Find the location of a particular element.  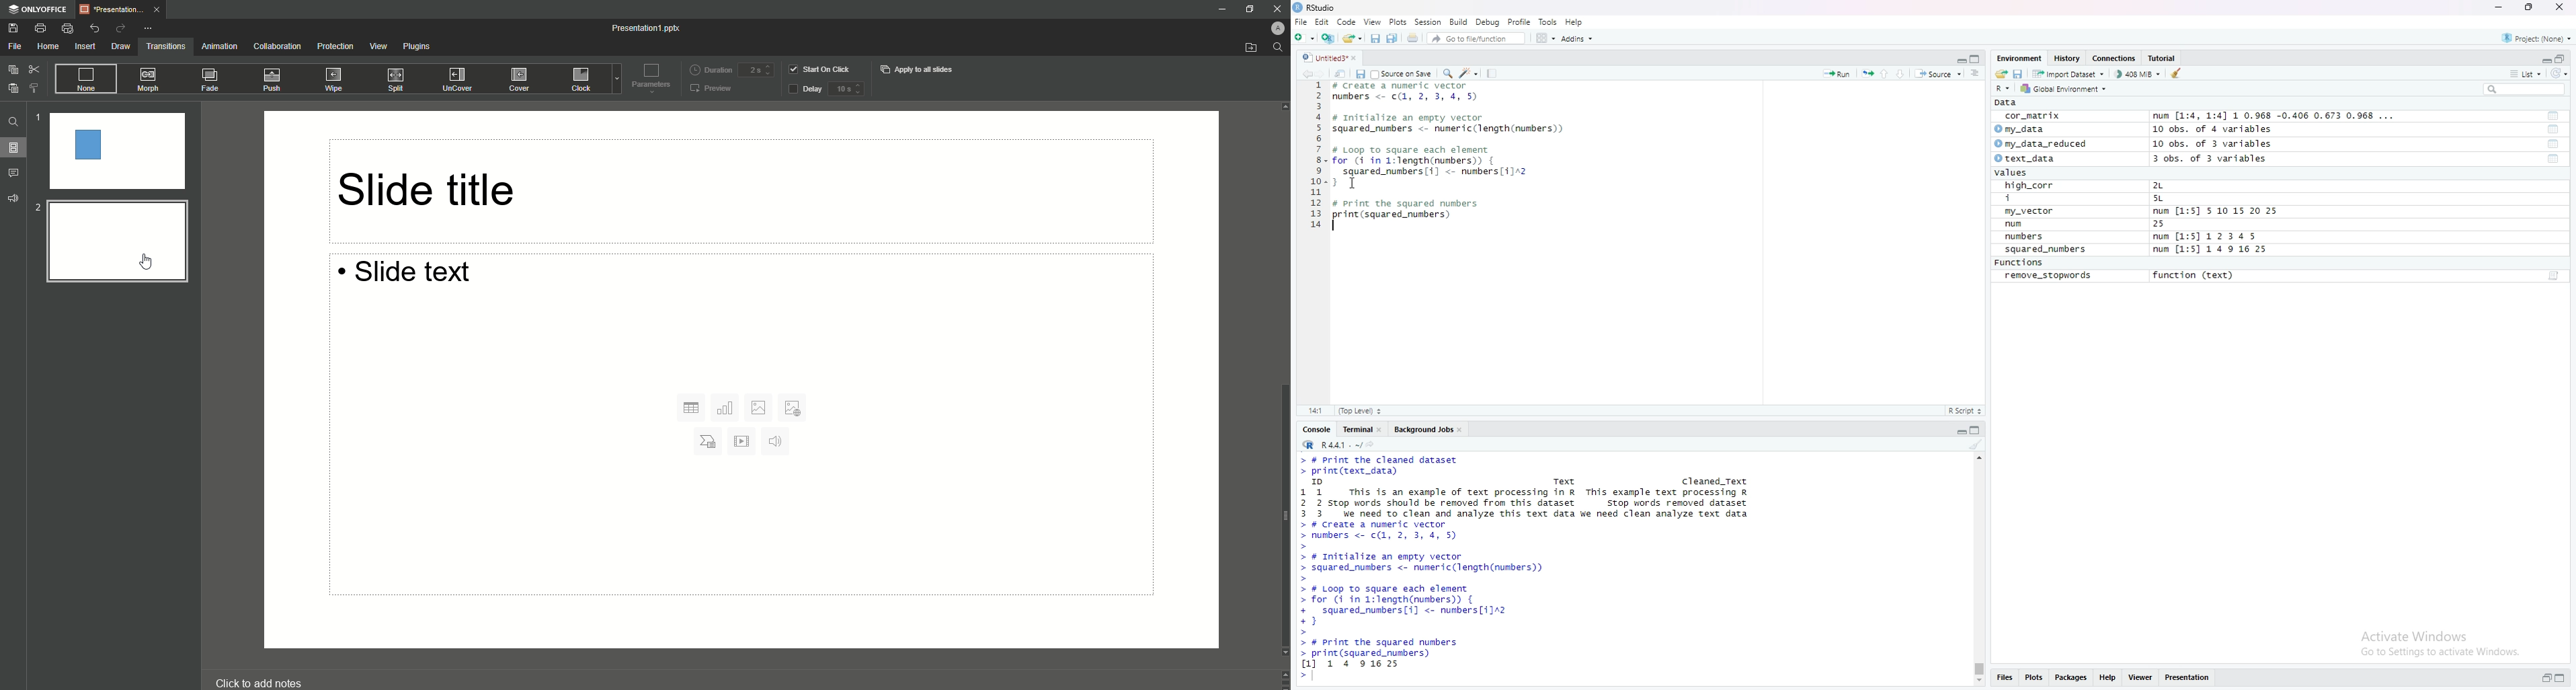

R is located at coordinates (2005, 88).